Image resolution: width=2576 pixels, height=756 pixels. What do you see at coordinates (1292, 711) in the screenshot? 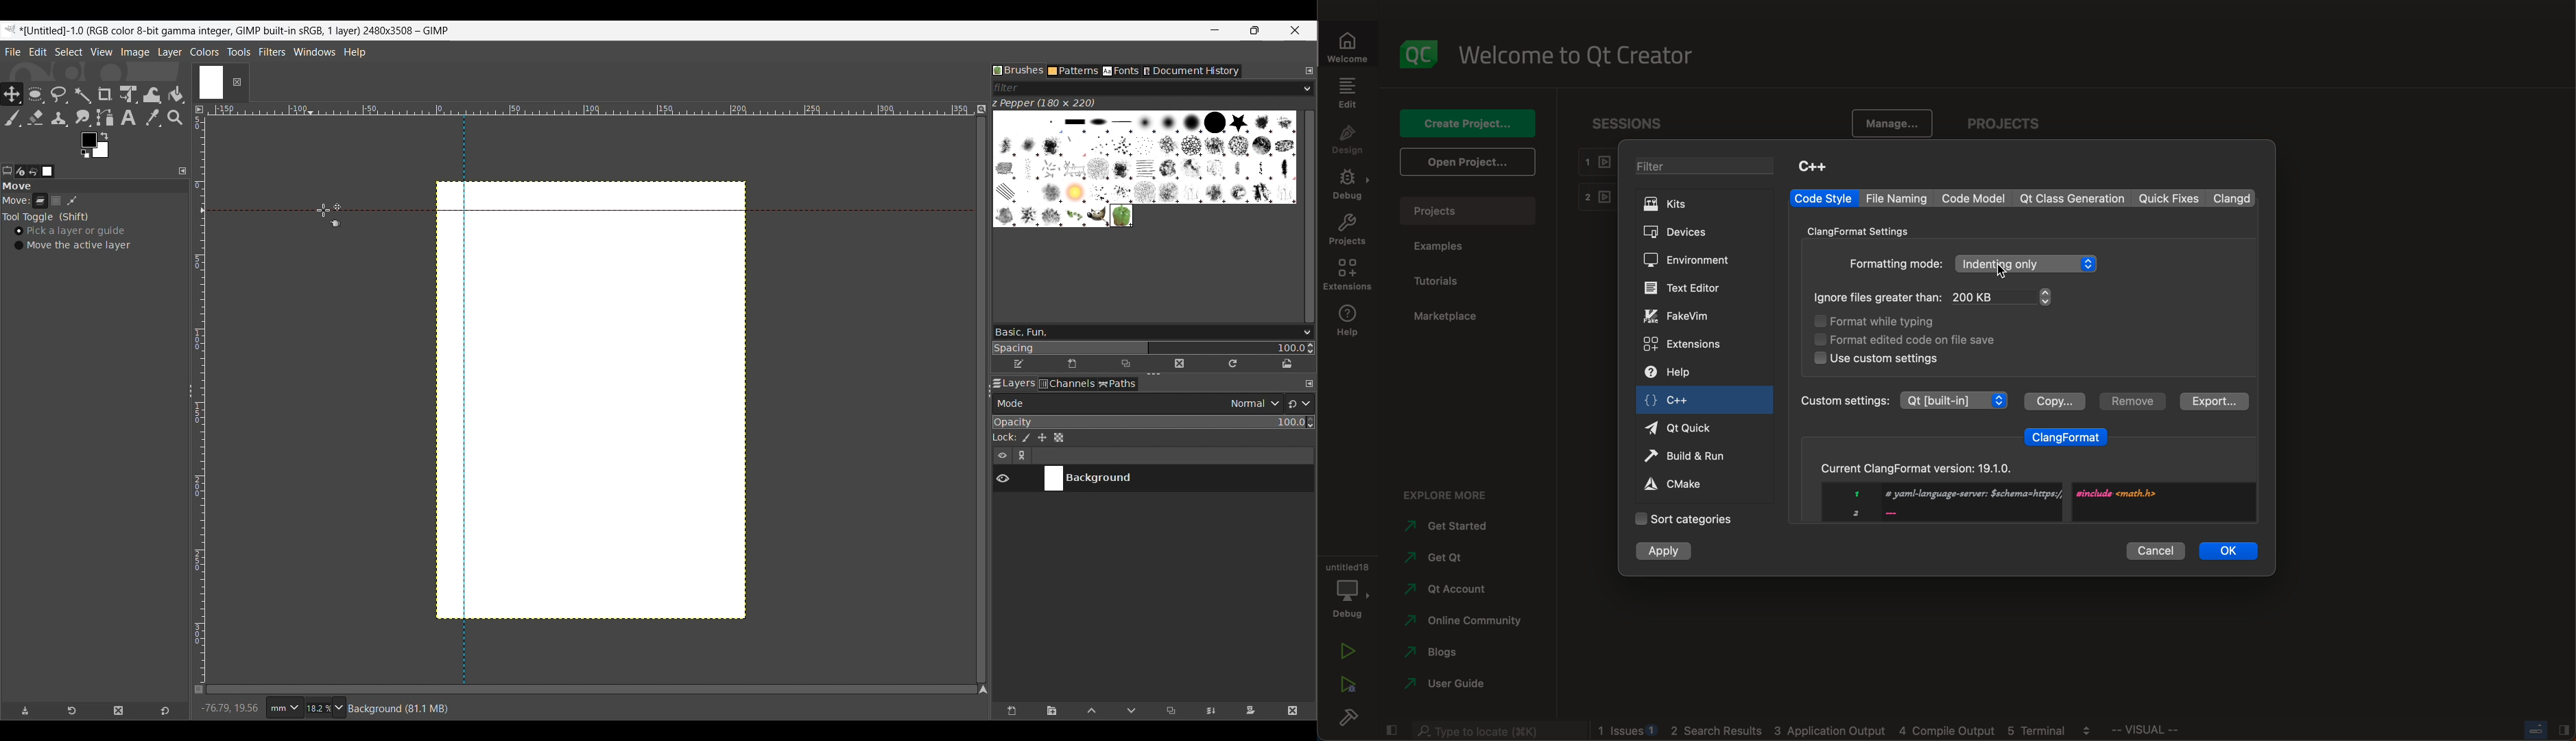
I see `Delete layer` at bounding box center [1292, 711].